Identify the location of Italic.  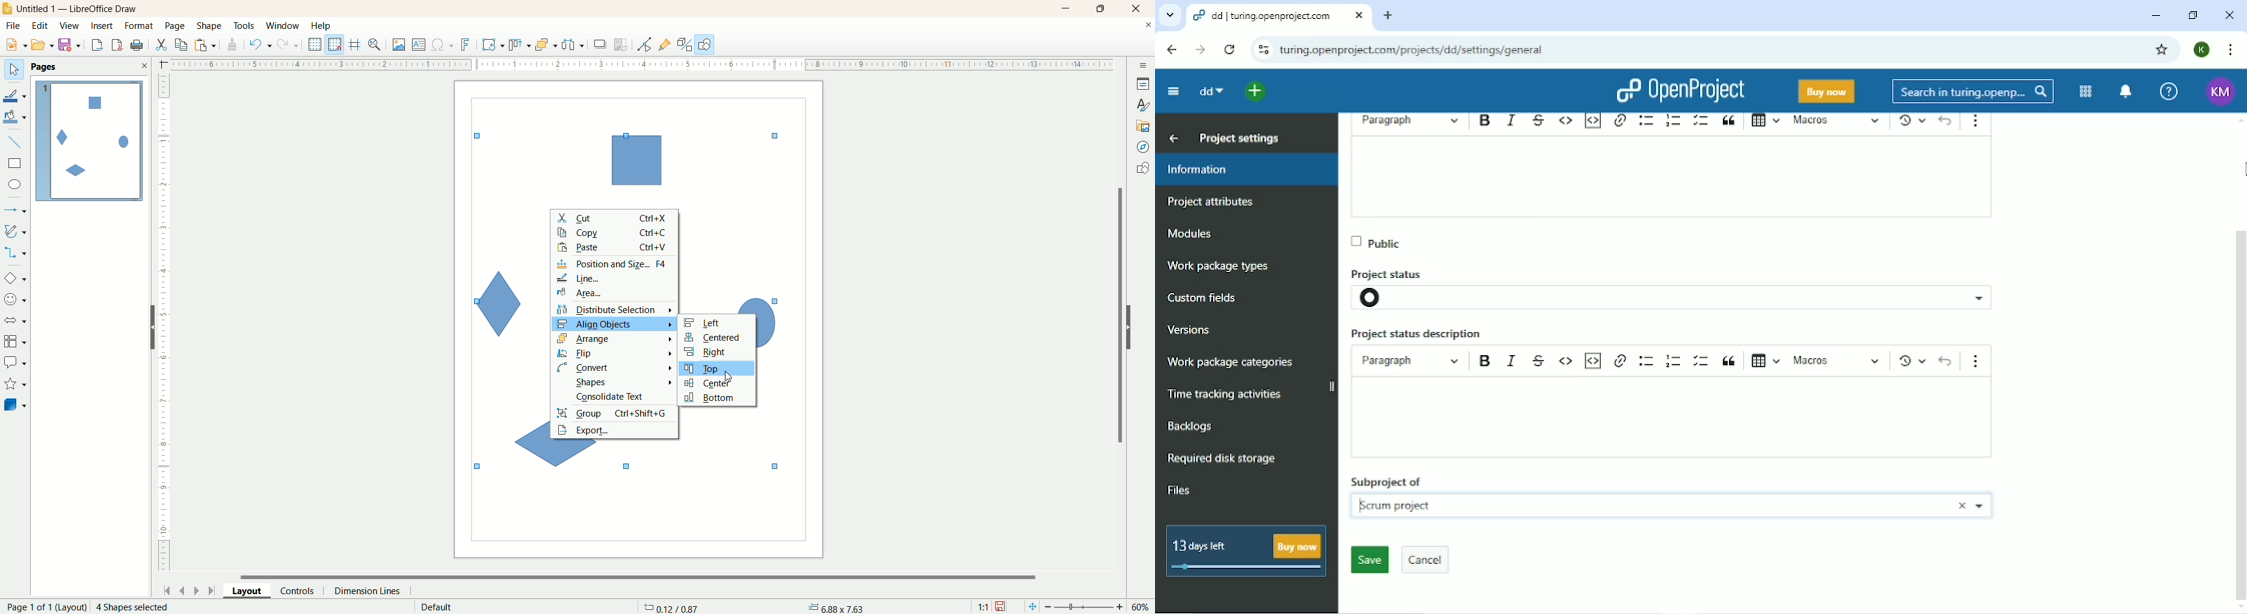
(1511, 120).